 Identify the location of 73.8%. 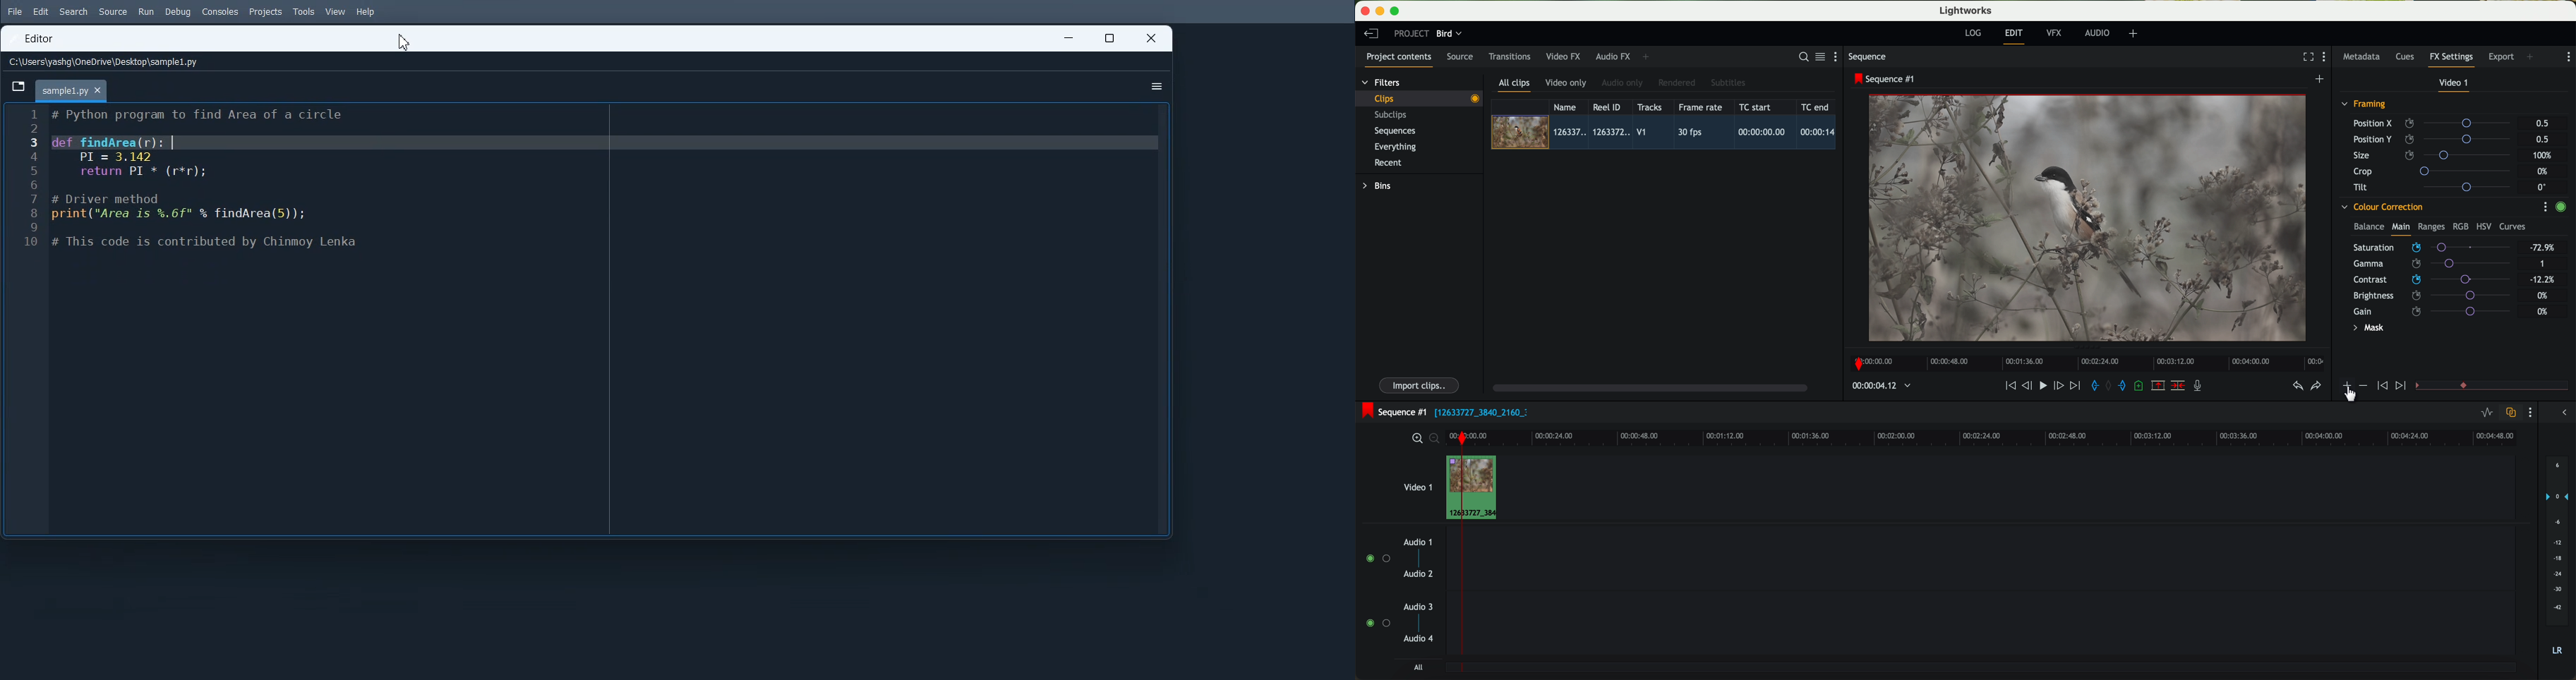
(2543, 248).